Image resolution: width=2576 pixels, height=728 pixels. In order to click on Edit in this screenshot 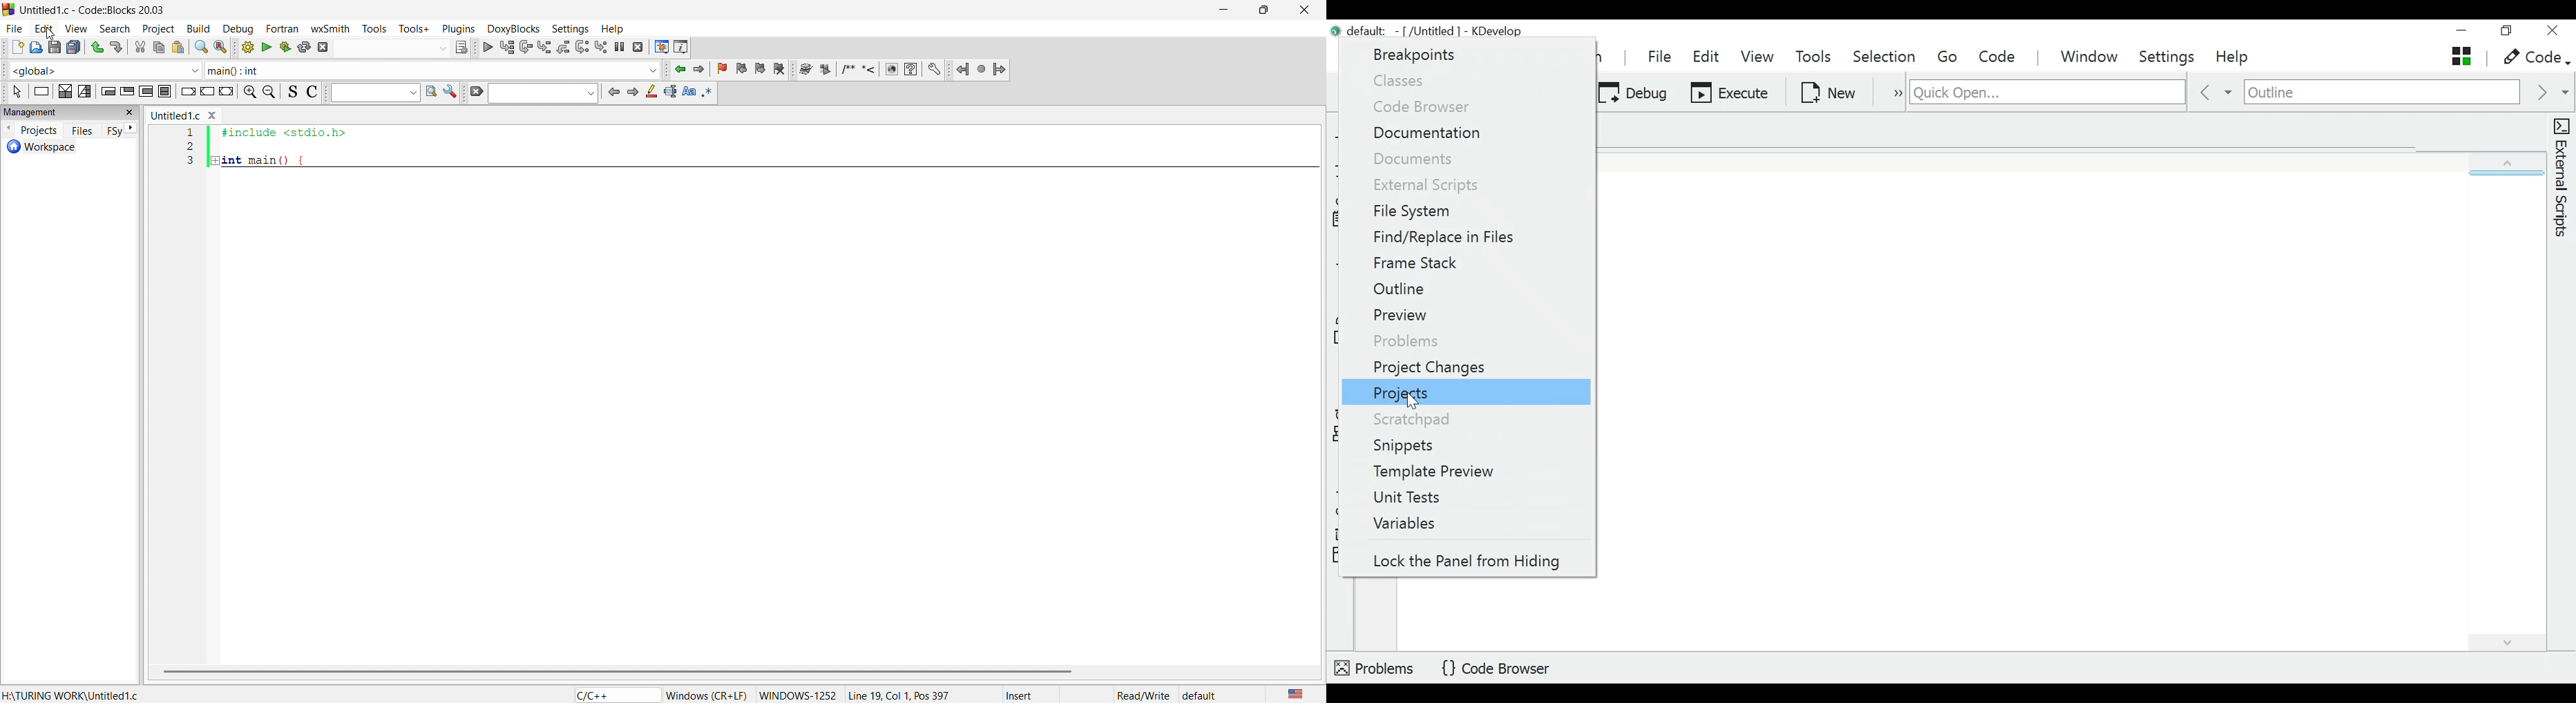, I will do `click(1706, 56)`.